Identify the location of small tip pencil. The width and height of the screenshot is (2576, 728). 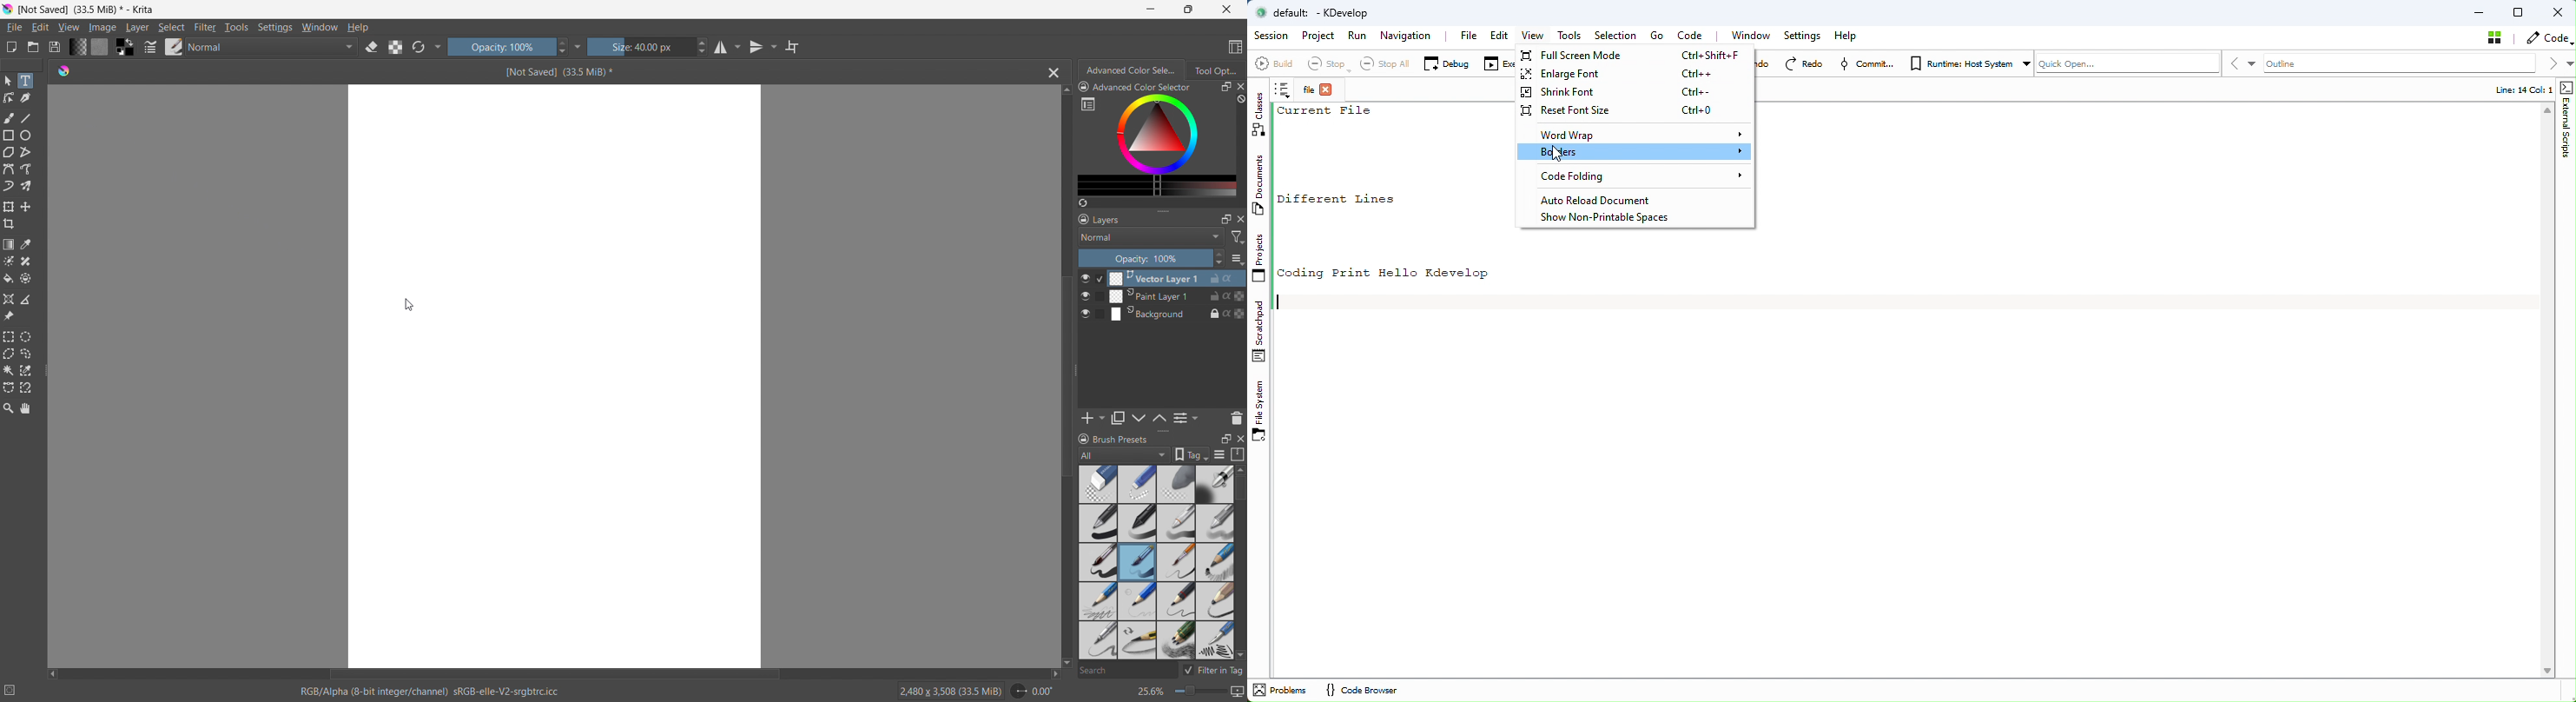
(1177, 601).